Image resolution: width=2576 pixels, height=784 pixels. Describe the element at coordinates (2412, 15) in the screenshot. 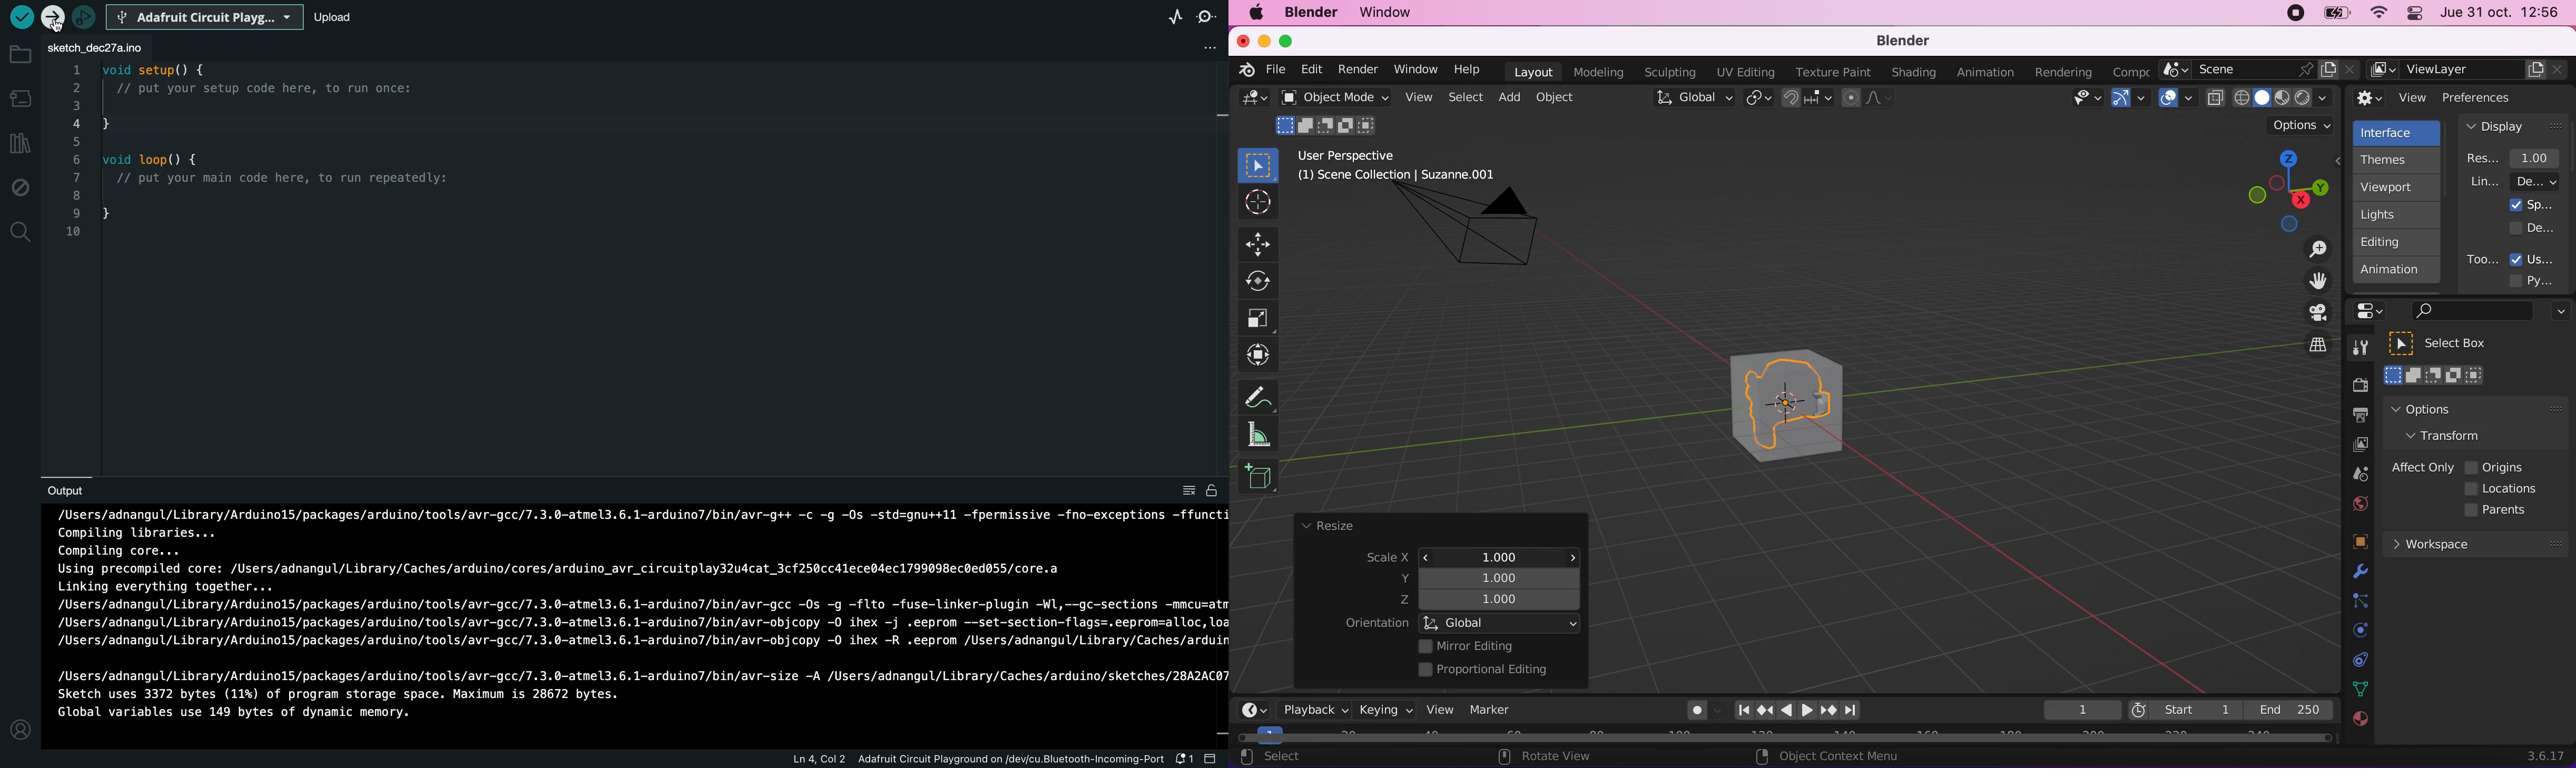

I see `panel control` at that location.